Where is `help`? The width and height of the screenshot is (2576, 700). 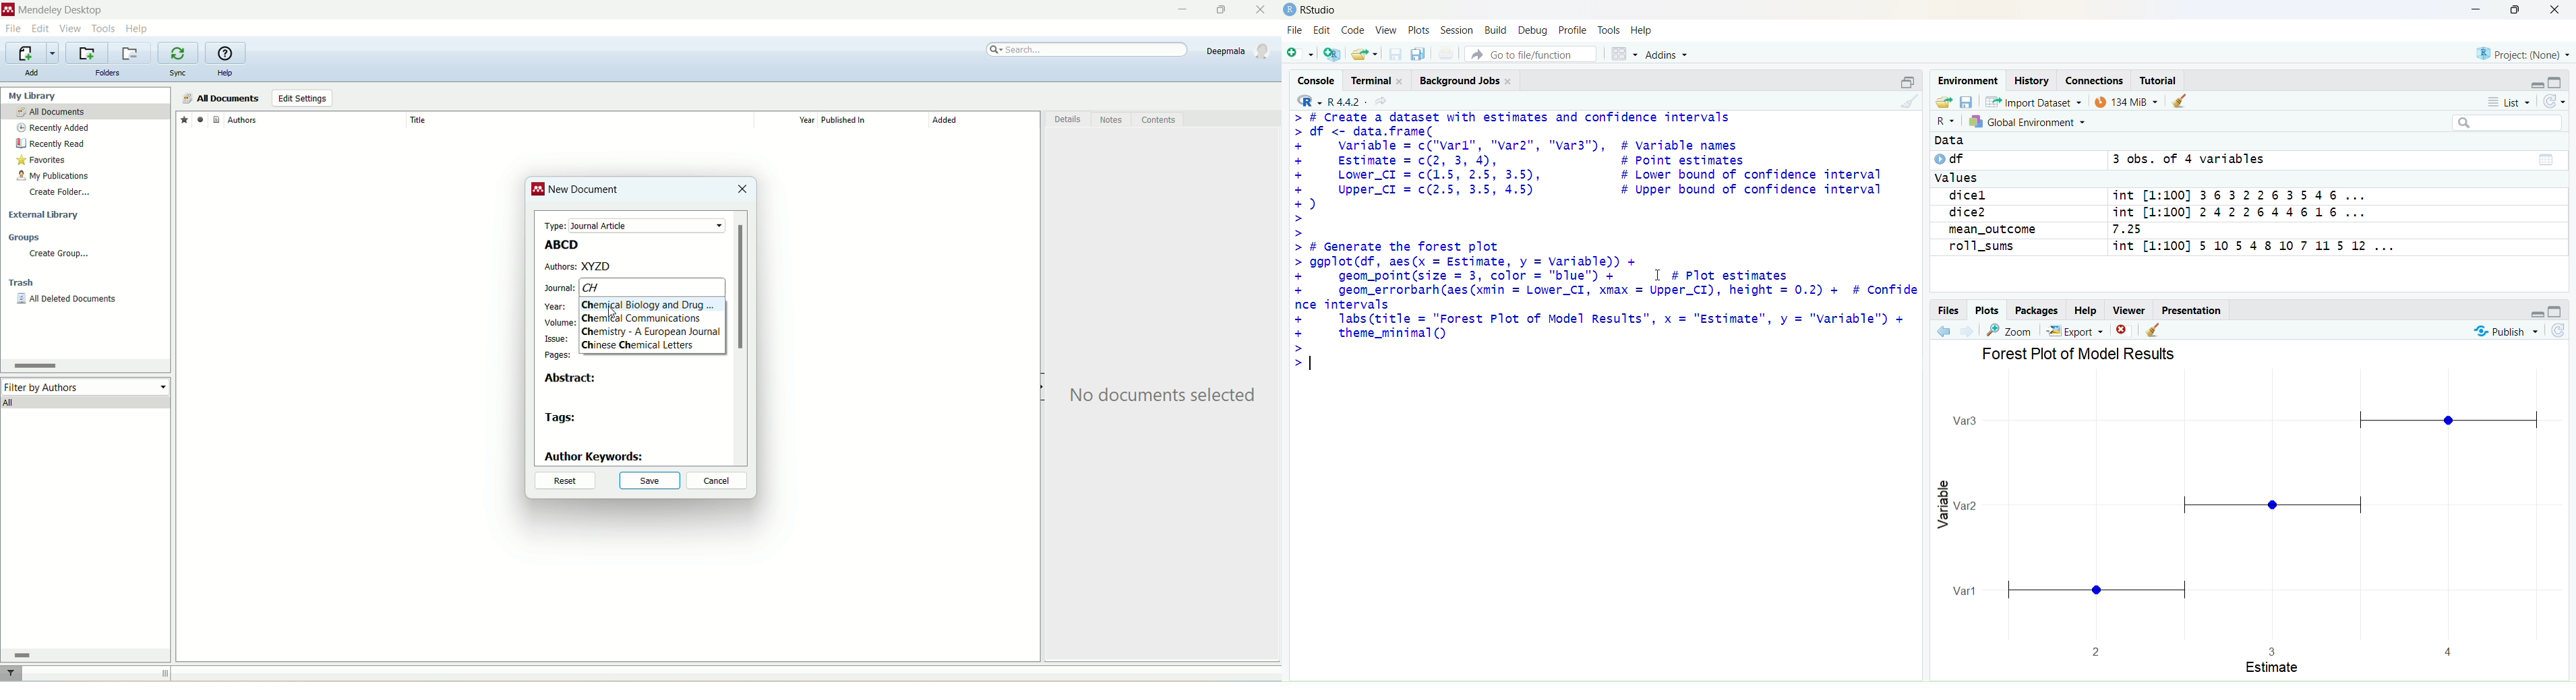
help is located at coordinates (138, 28).